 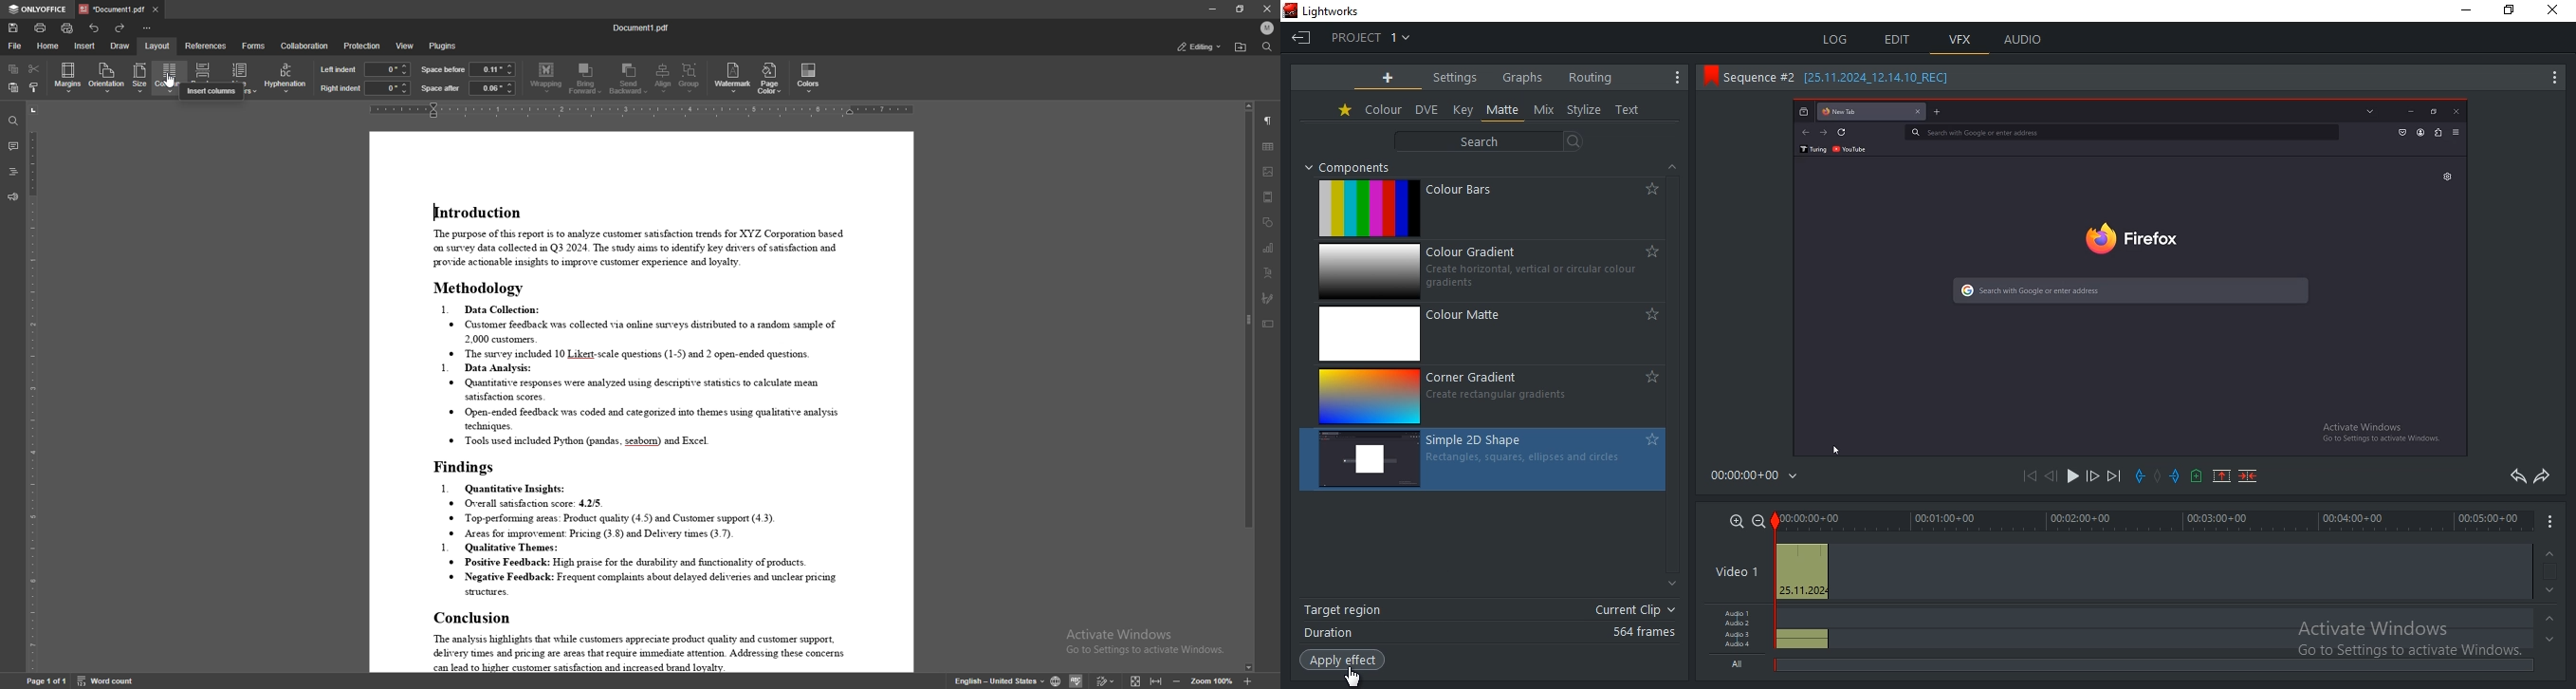 What do you see at coordinates (1493, 140) in the screenshot?
I see `search` at bounding box center [1493, 140].